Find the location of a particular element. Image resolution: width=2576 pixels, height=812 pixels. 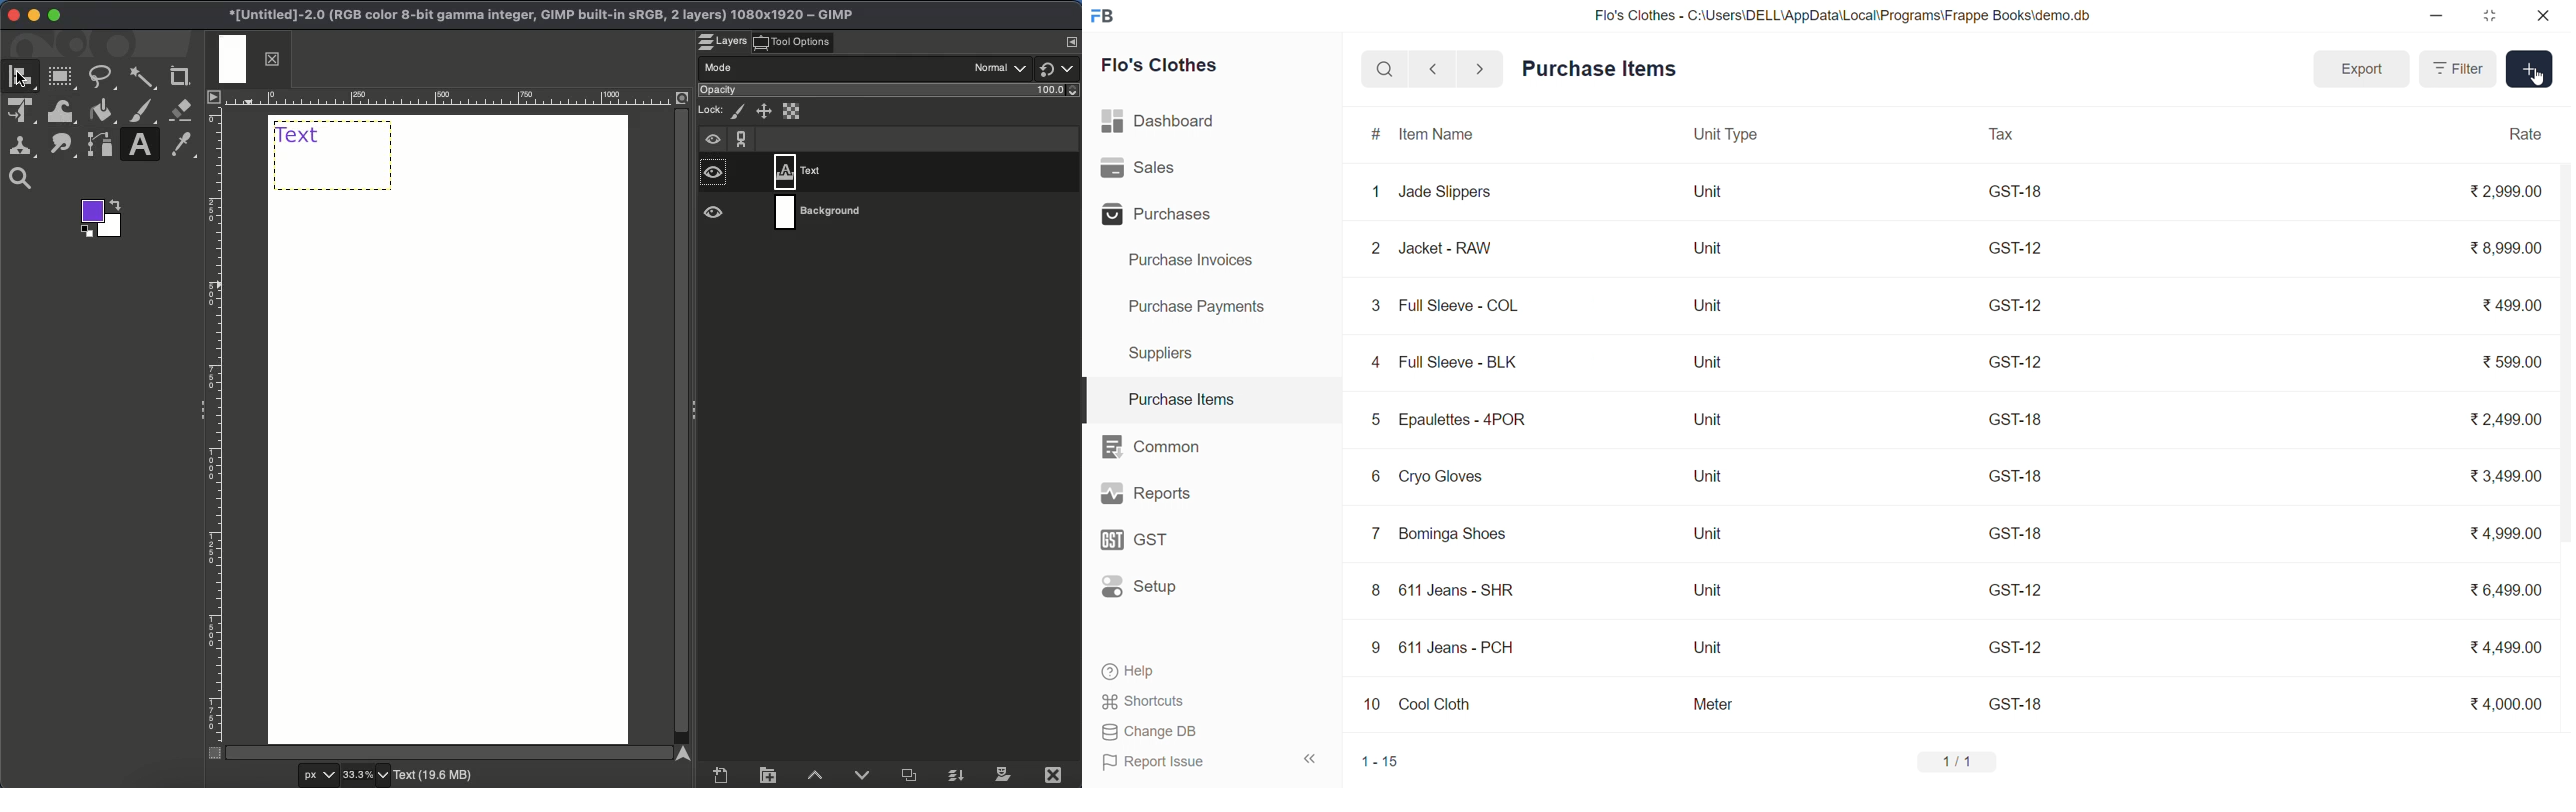

Export is located at coordinates (2359, 71).